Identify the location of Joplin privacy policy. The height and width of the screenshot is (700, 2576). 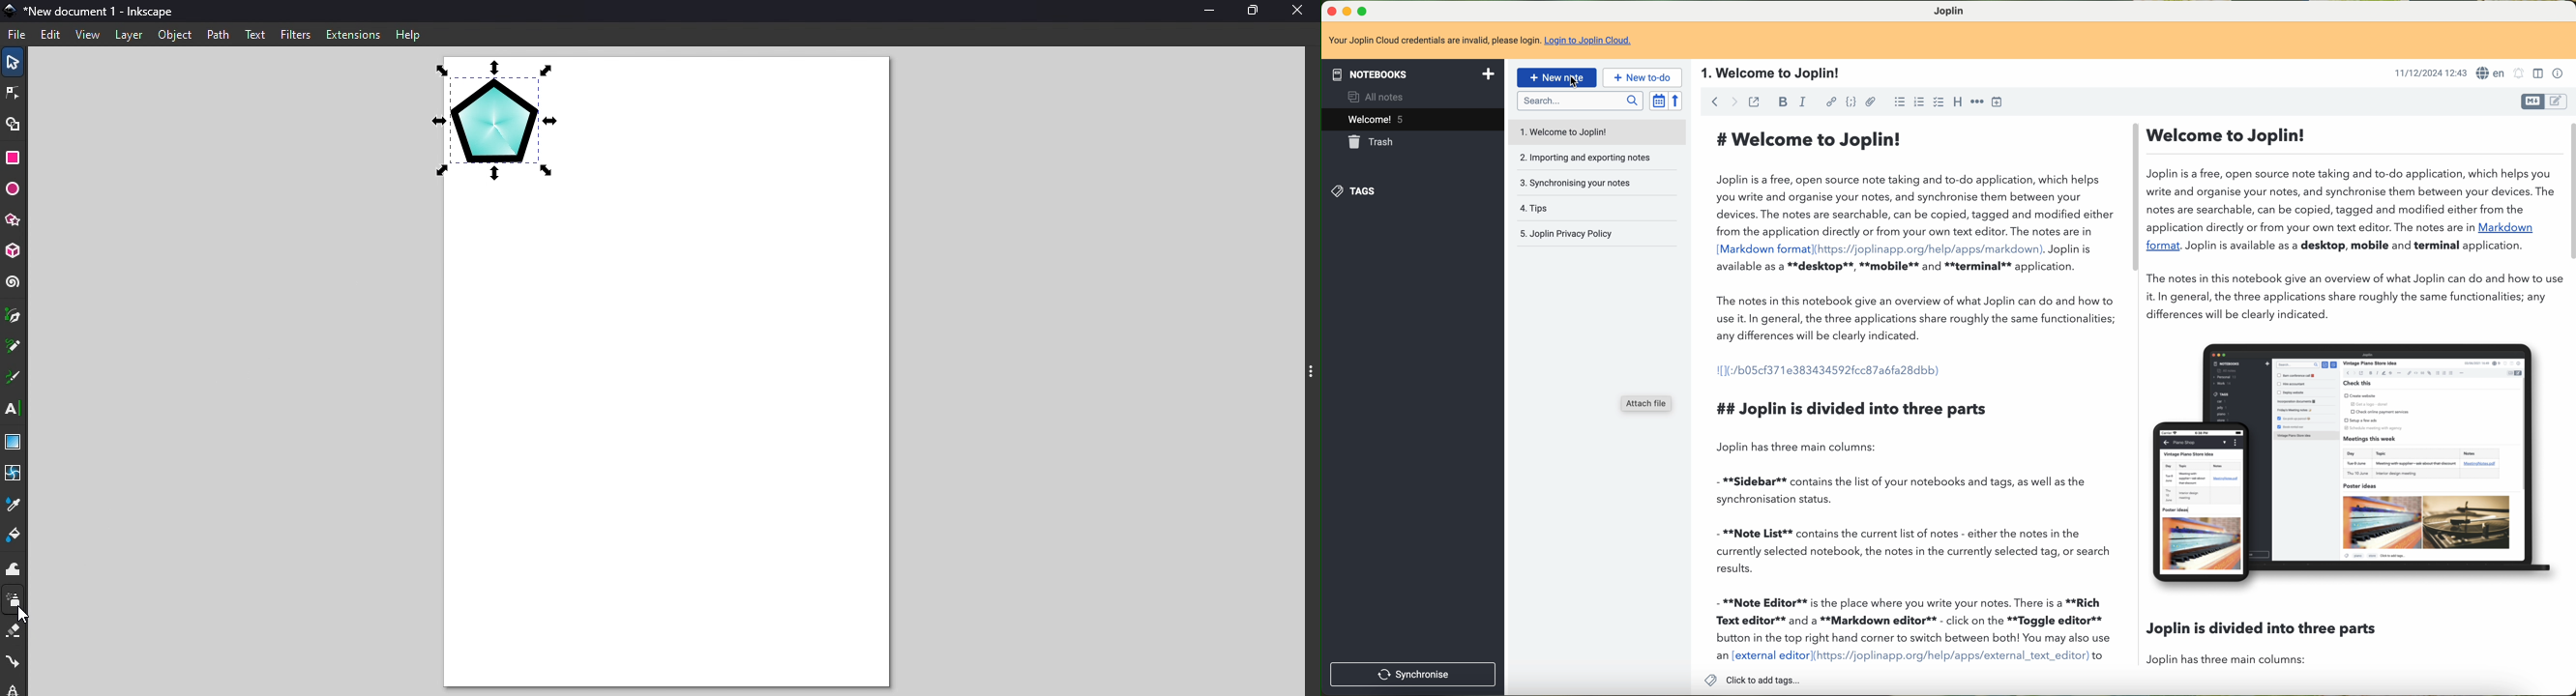
(1565, 235).